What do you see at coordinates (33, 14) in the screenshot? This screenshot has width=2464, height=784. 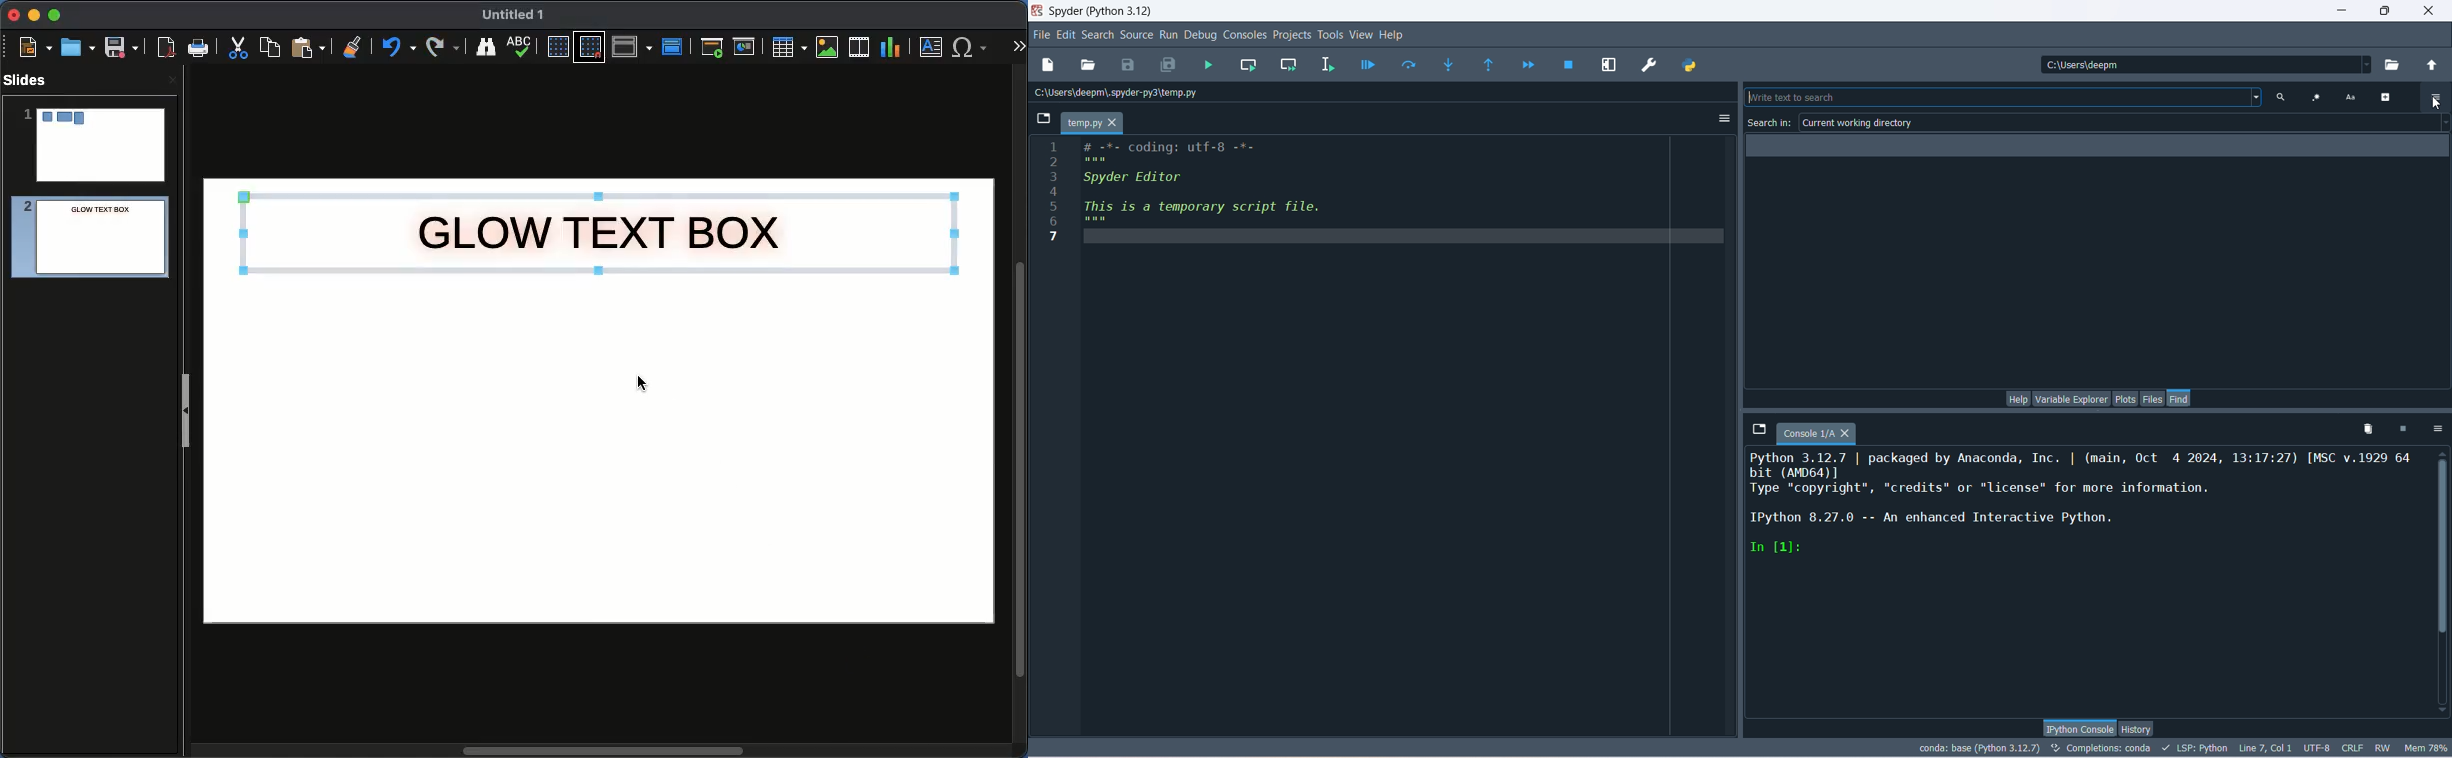 I see `Minimize` at bounding box center [33, 14].